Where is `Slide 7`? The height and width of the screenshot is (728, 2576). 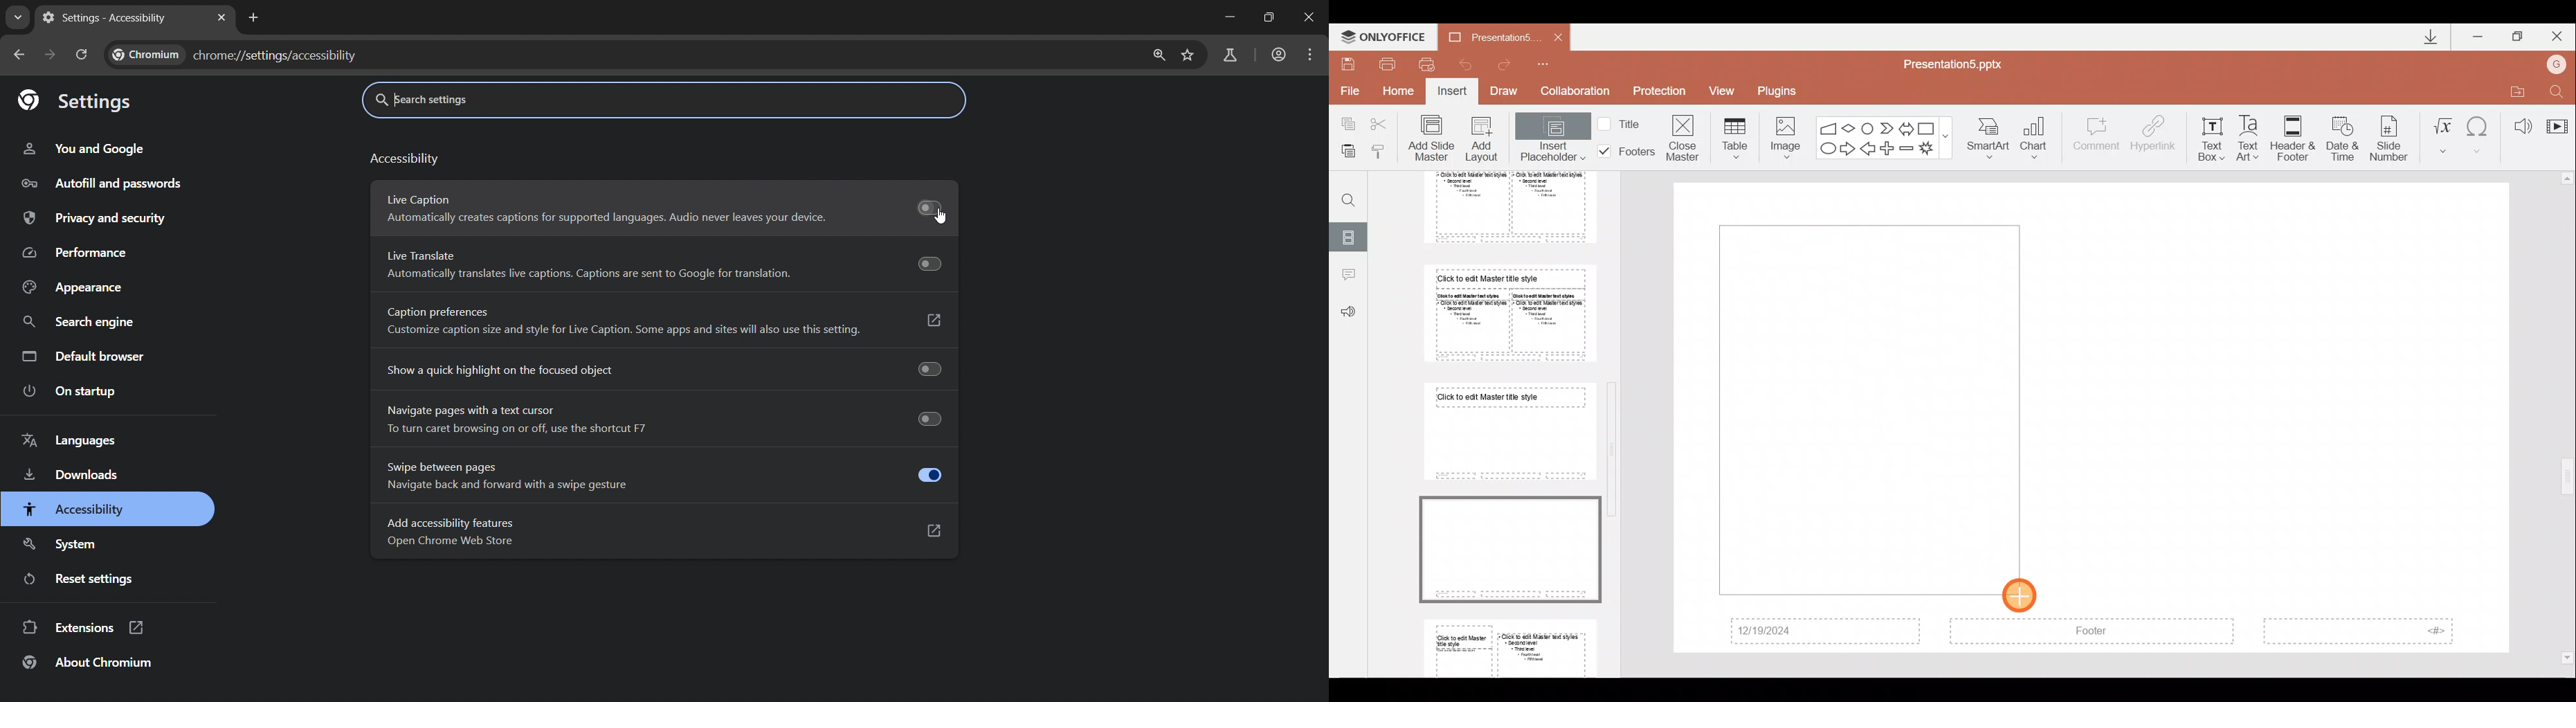
Slide 7 is located at coordinates (1506, 431).